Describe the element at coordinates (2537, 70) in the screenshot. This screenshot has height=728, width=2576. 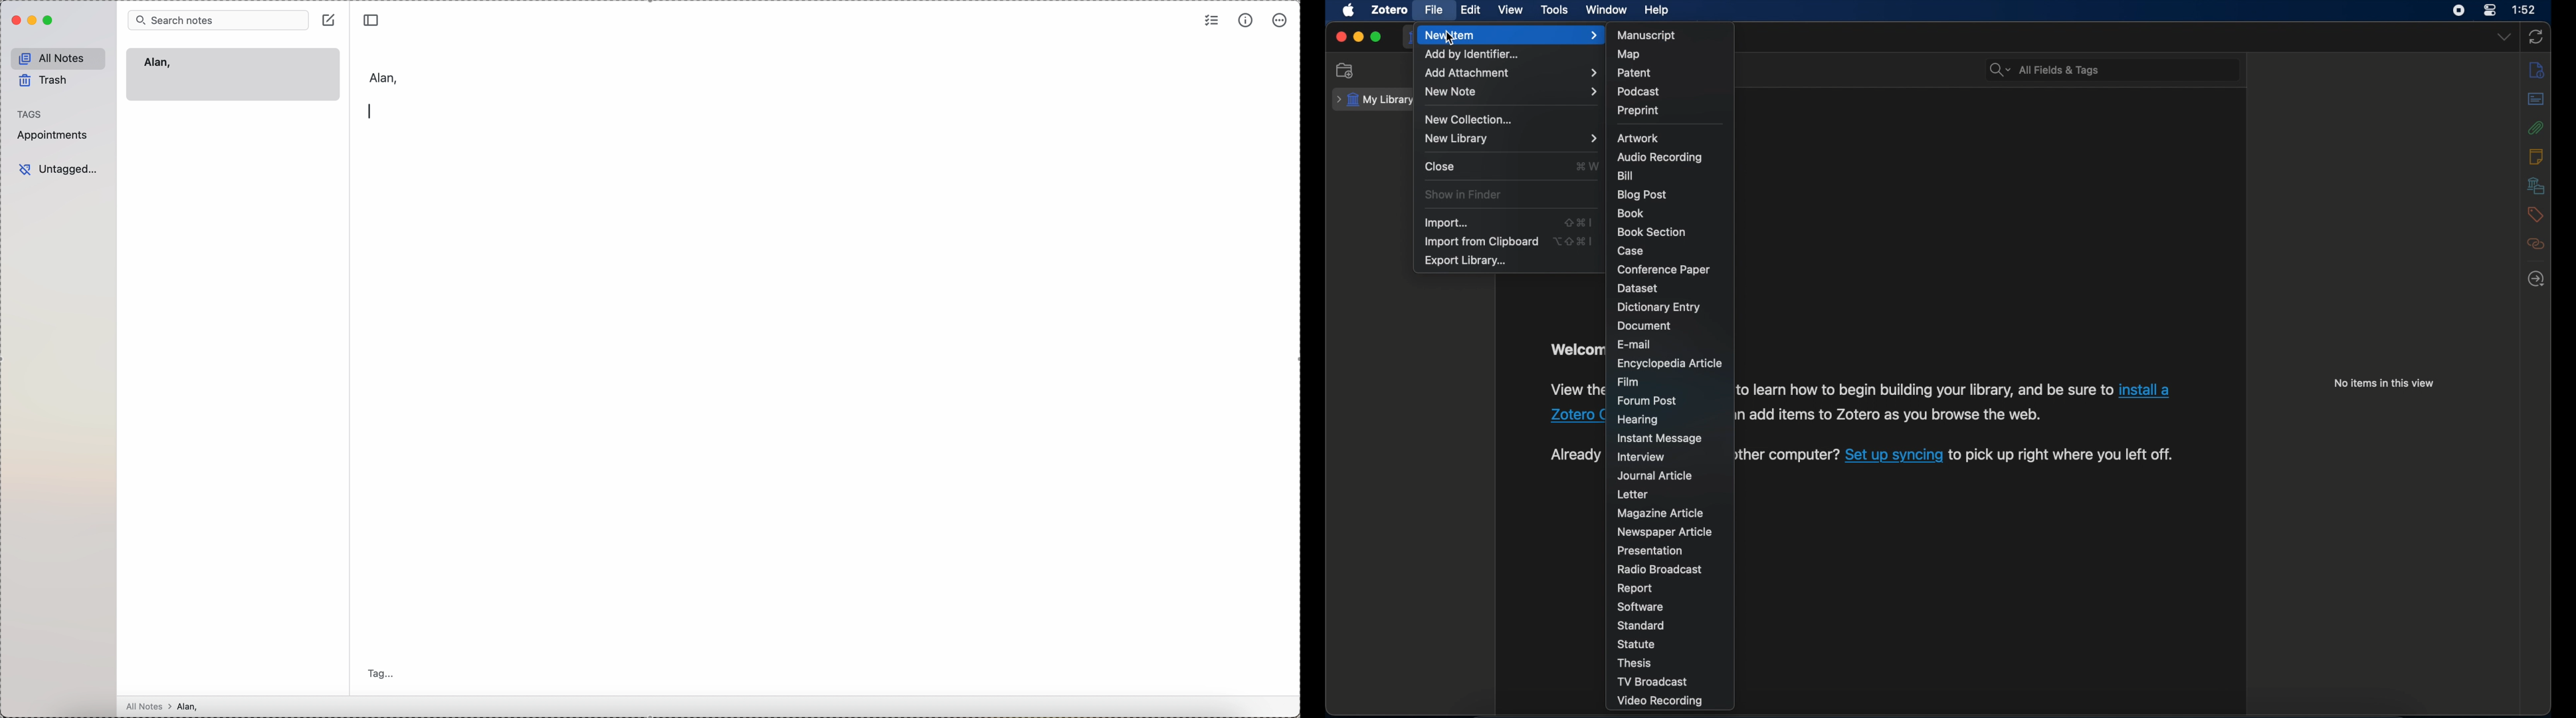
I see `info` at that location.